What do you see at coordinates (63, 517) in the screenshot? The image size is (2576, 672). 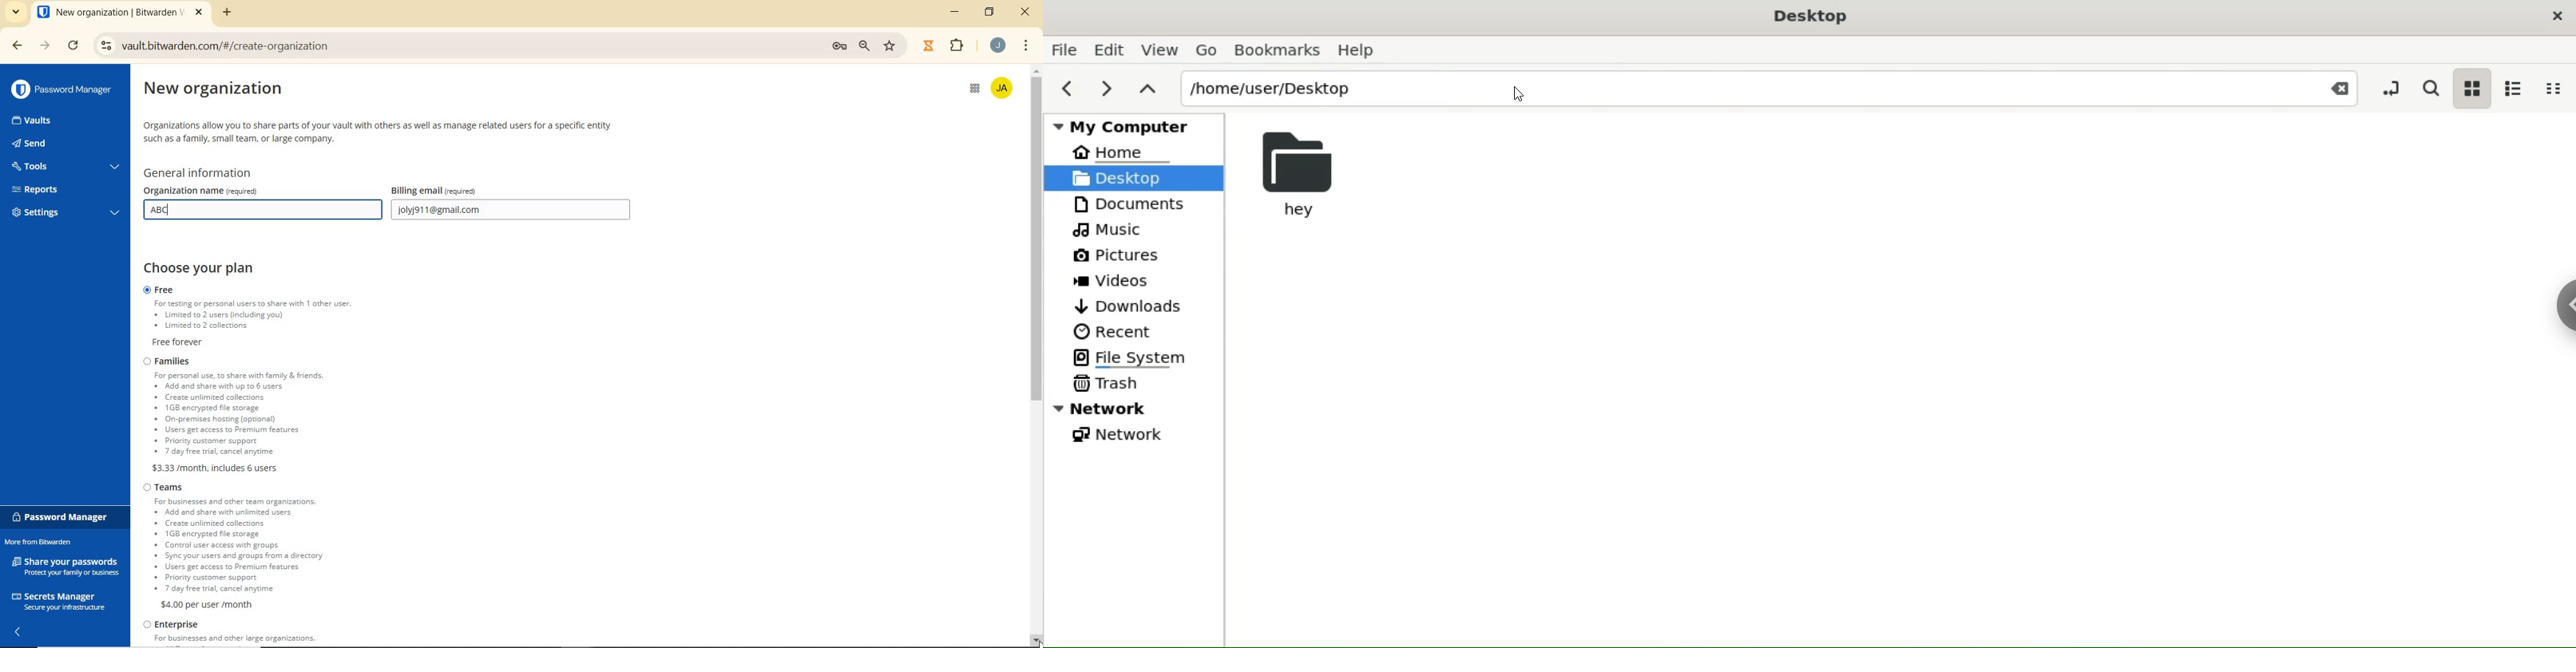 I see `password manager` at bounding box center [63, 517].